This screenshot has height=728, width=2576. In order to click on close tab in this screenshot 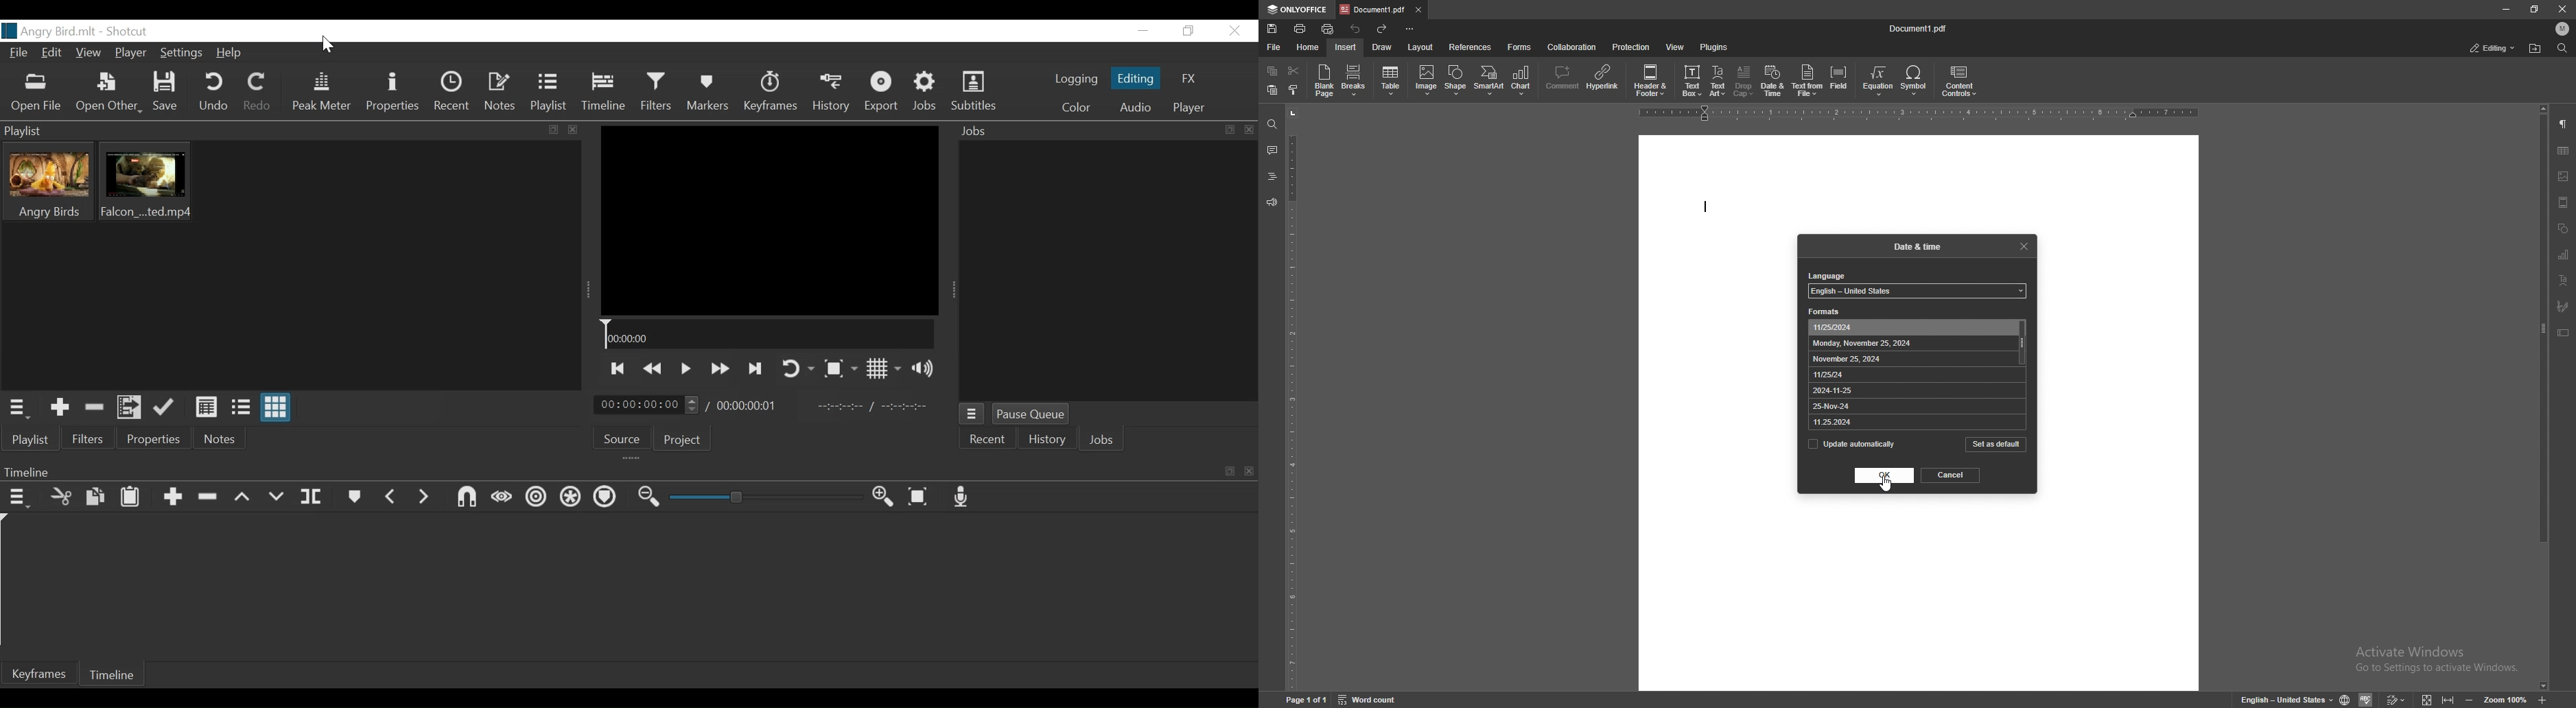, I will do `click(1418, 10)`.